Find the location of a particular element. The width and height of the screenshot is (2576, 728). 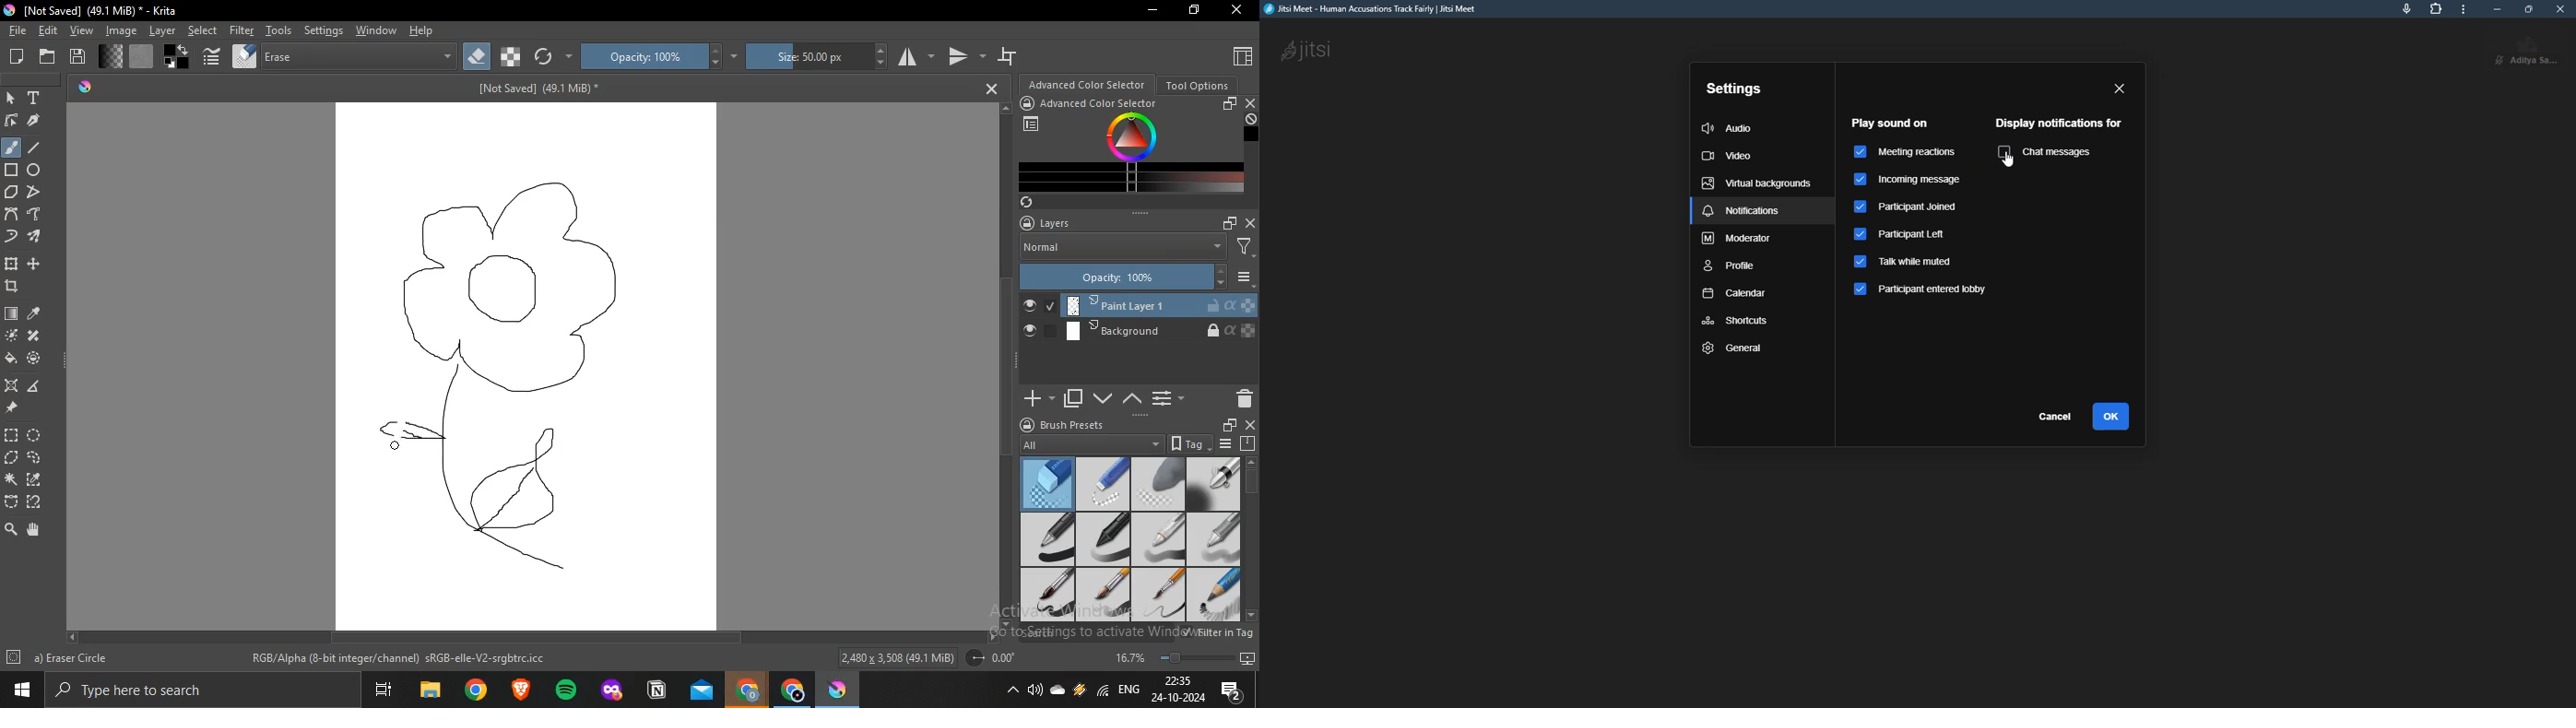

general is located at coordinates (1734, 348).